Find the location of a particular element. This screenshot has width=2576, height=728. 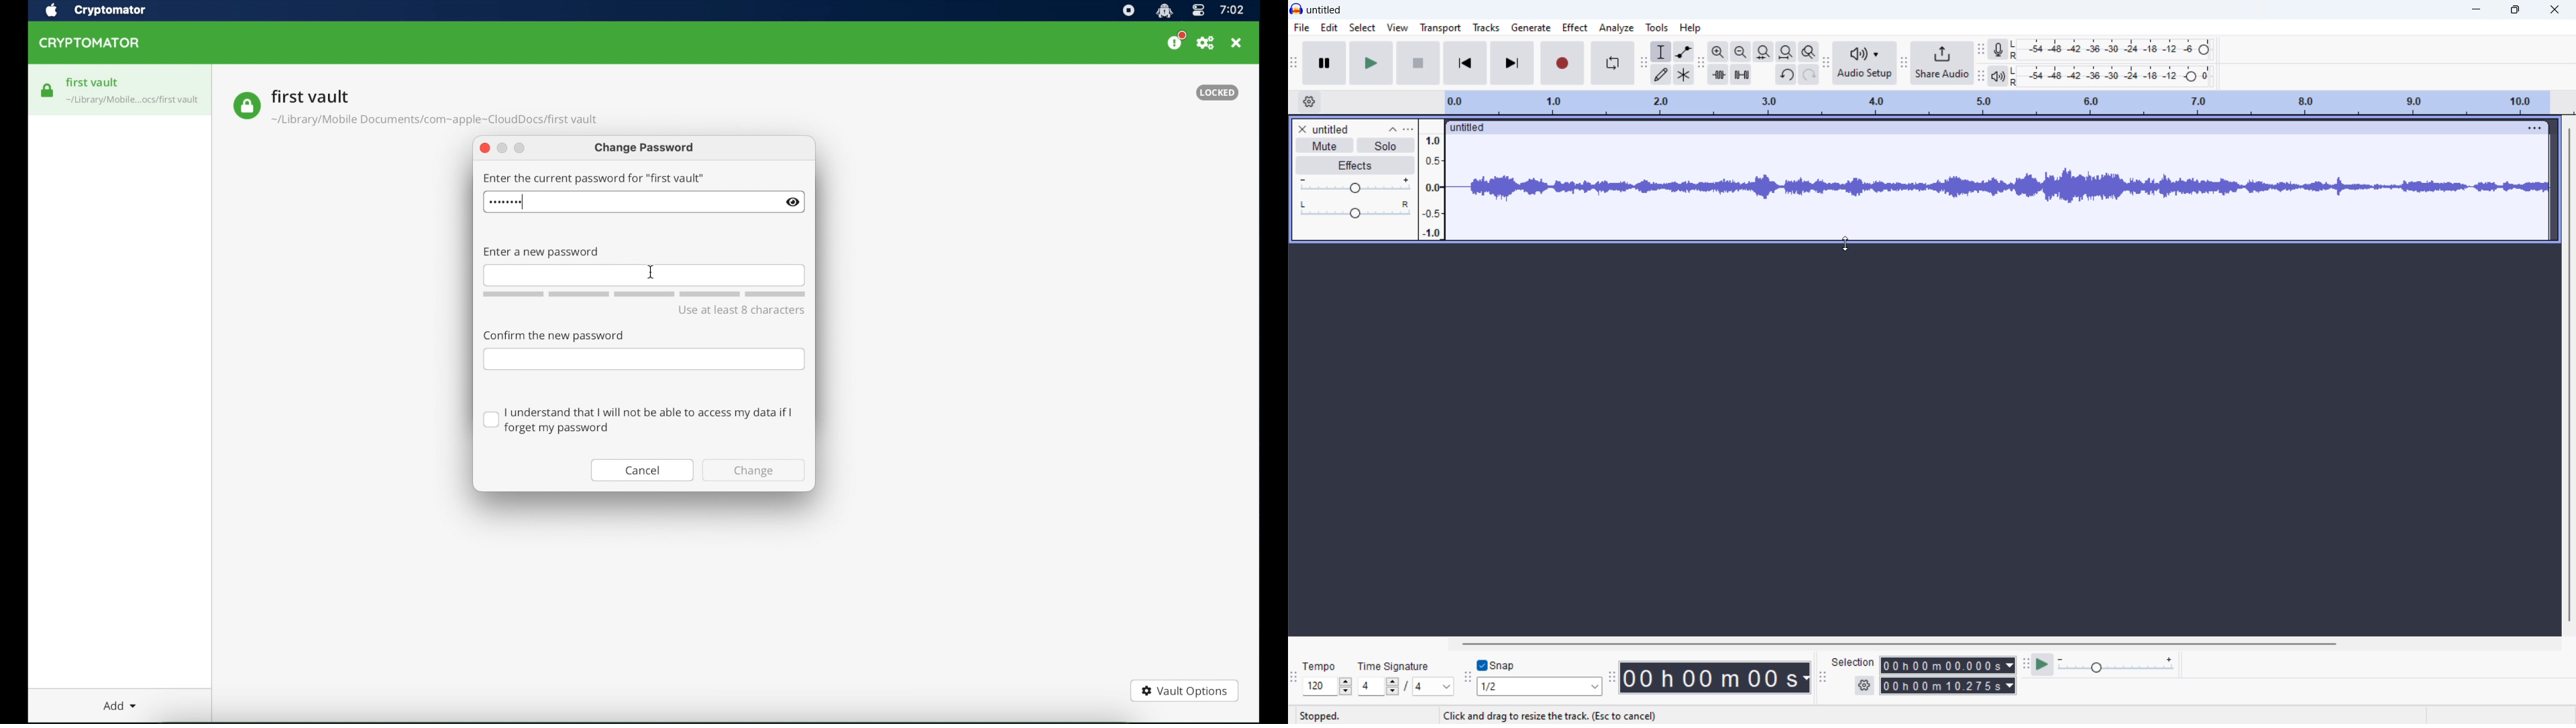

vertical scrollbar is located at coordinates (2570, 375).